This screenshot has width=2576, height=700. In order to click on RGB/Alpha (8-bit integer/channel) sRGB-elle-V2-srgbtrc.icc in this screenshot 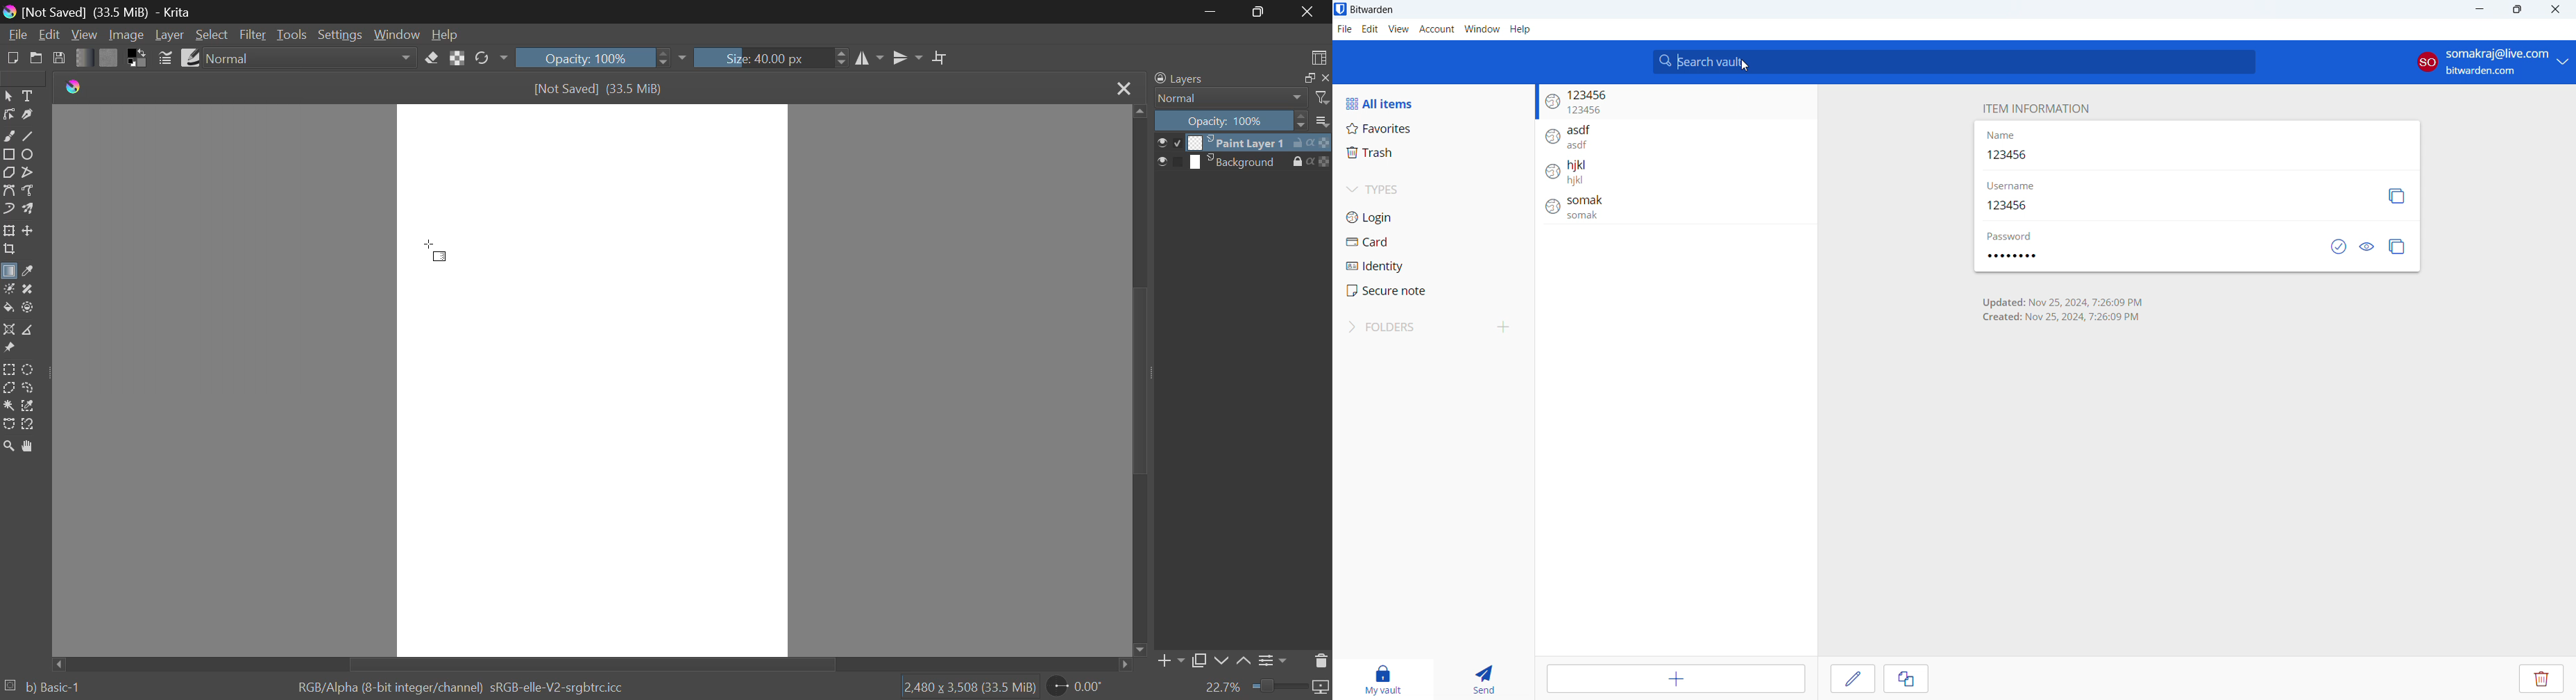, I will do `click(466, 685)`.